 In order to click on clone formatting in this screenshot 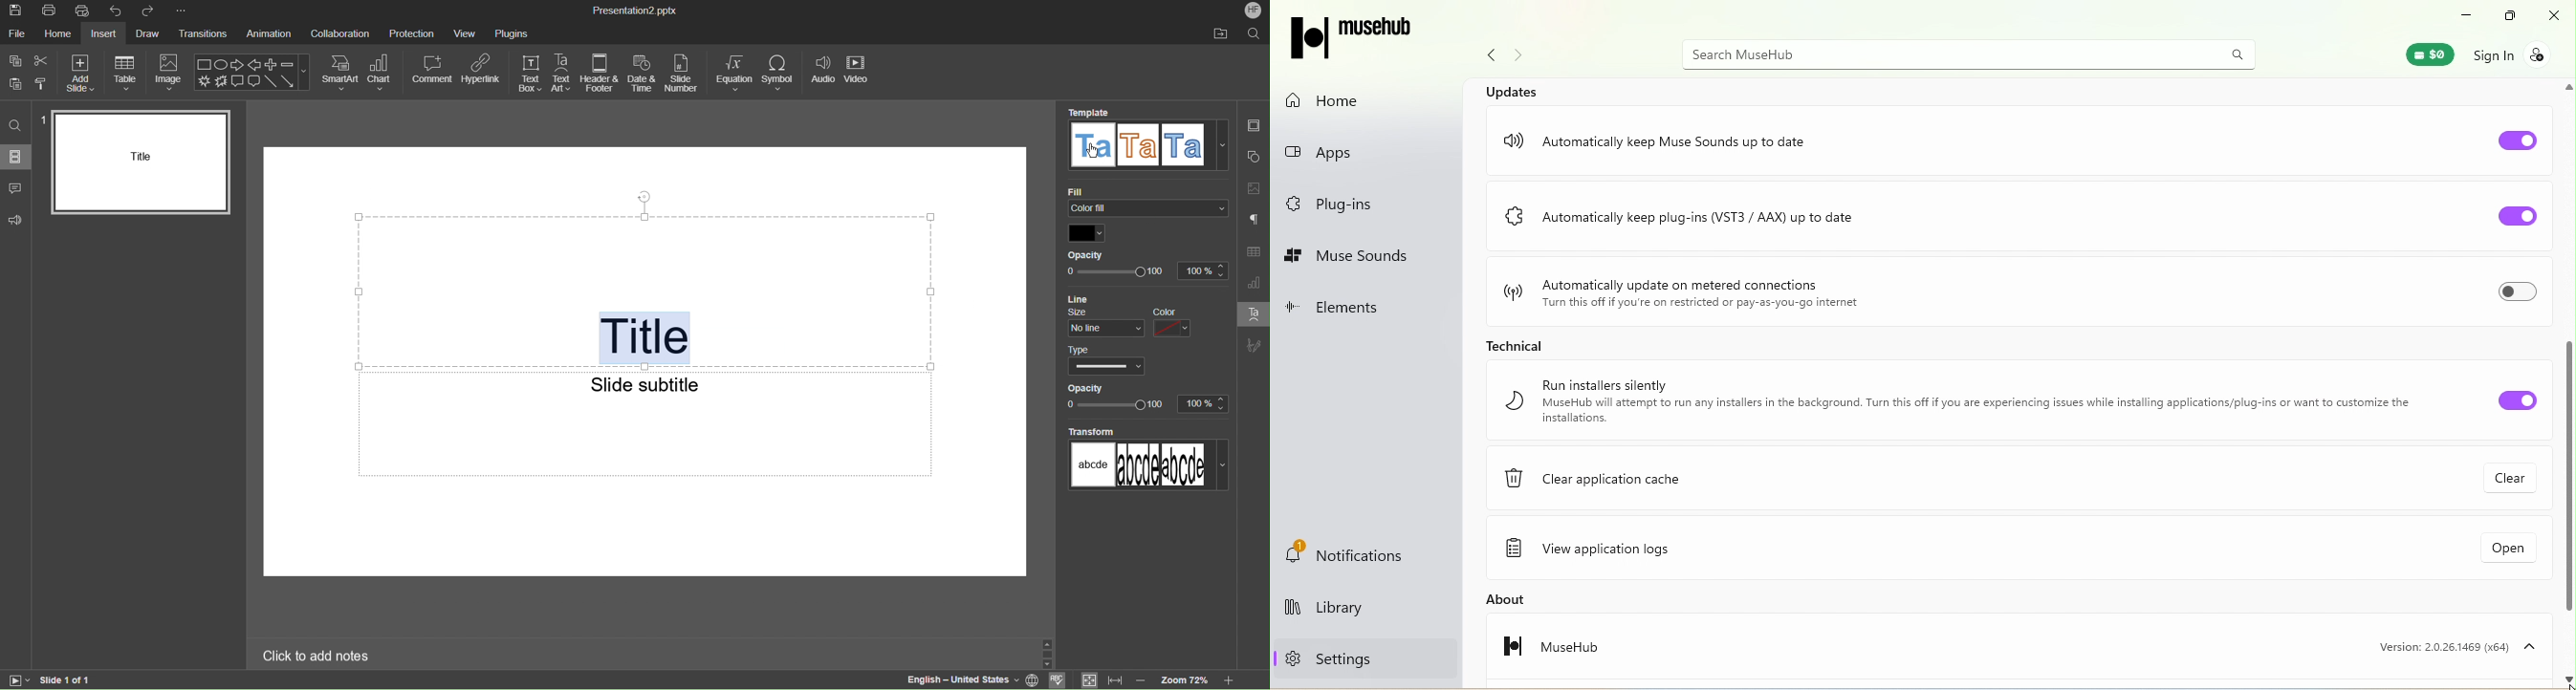, I will do `click(43, 85)`.